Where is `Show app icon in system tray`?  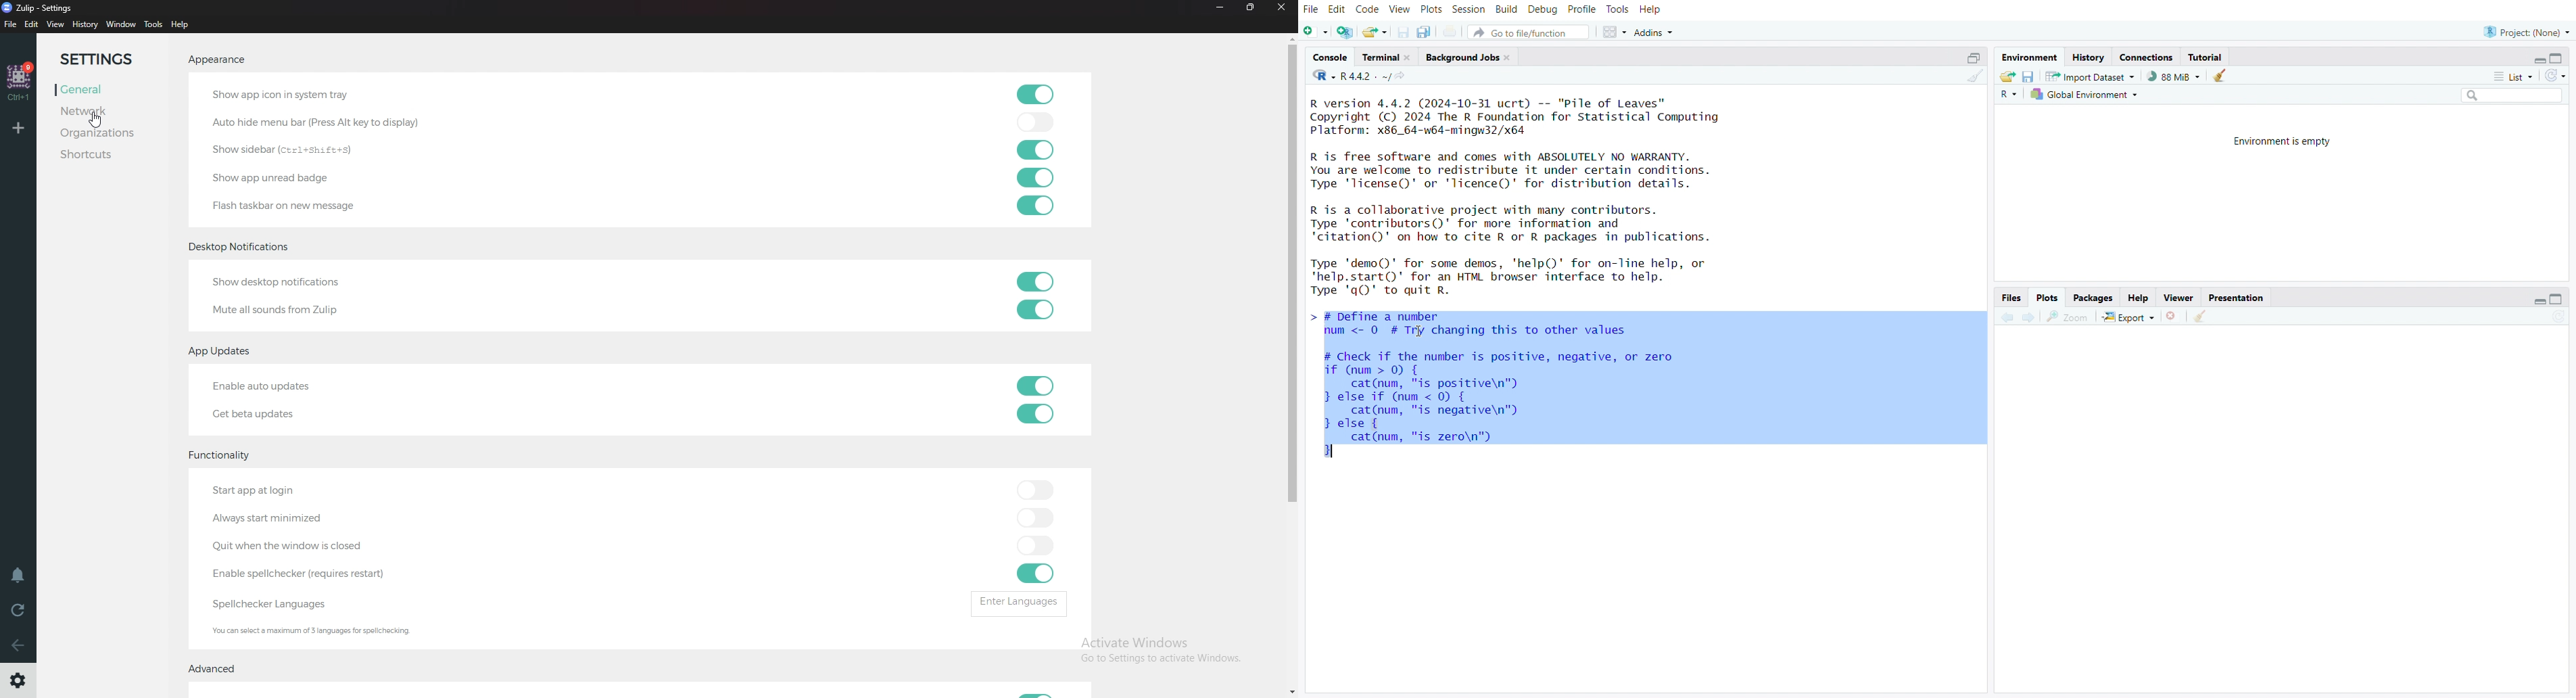
Show app icon in system tray is located at coordinates (281, 94).